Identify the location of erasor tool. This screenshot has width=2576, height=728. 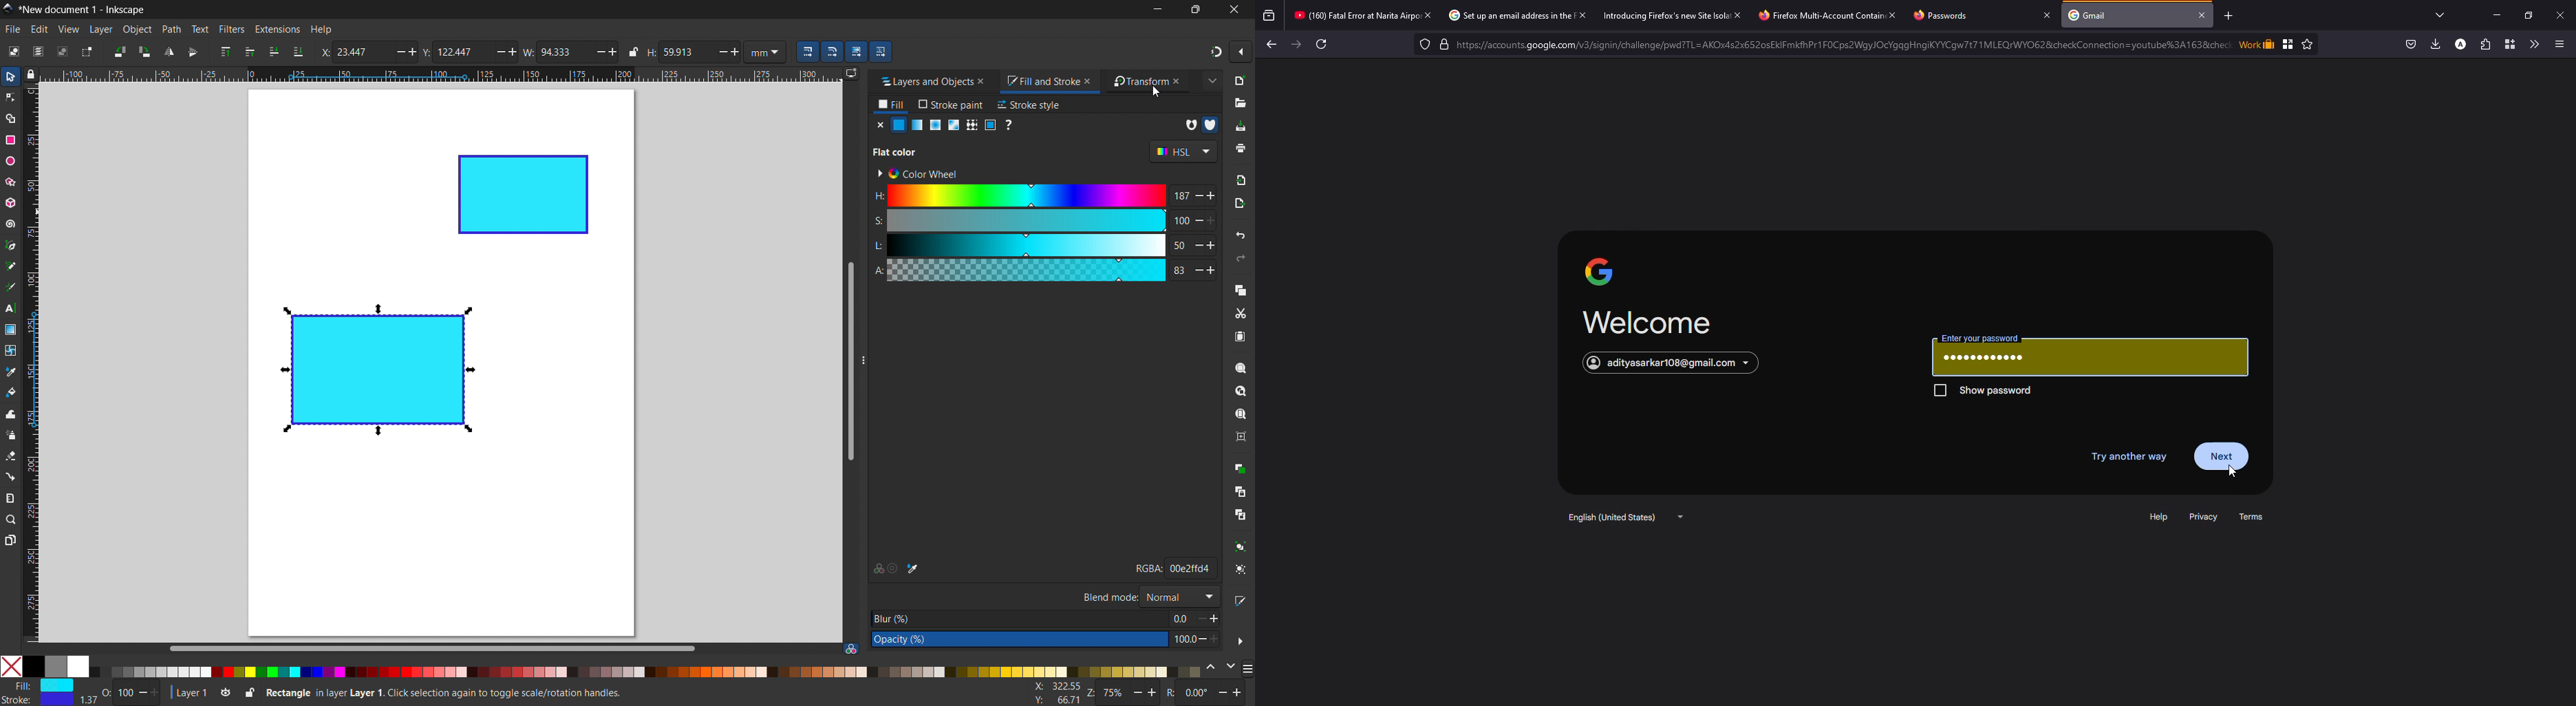
(10, 456).